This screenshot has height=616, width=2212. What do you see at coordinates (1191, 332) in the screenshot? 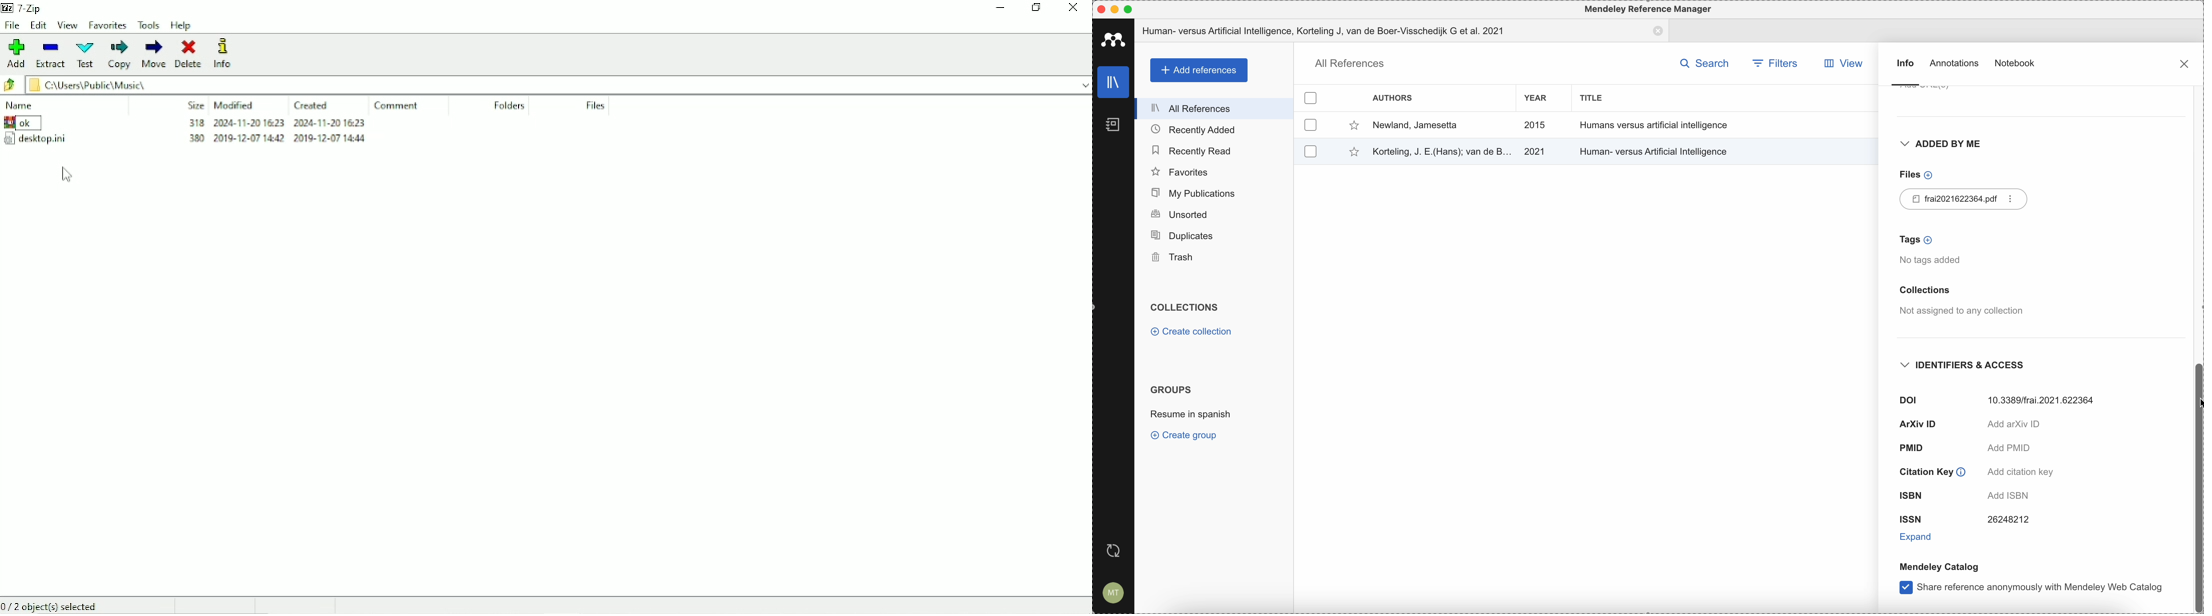
I see `create collection` at bounding box center [1191, 332].